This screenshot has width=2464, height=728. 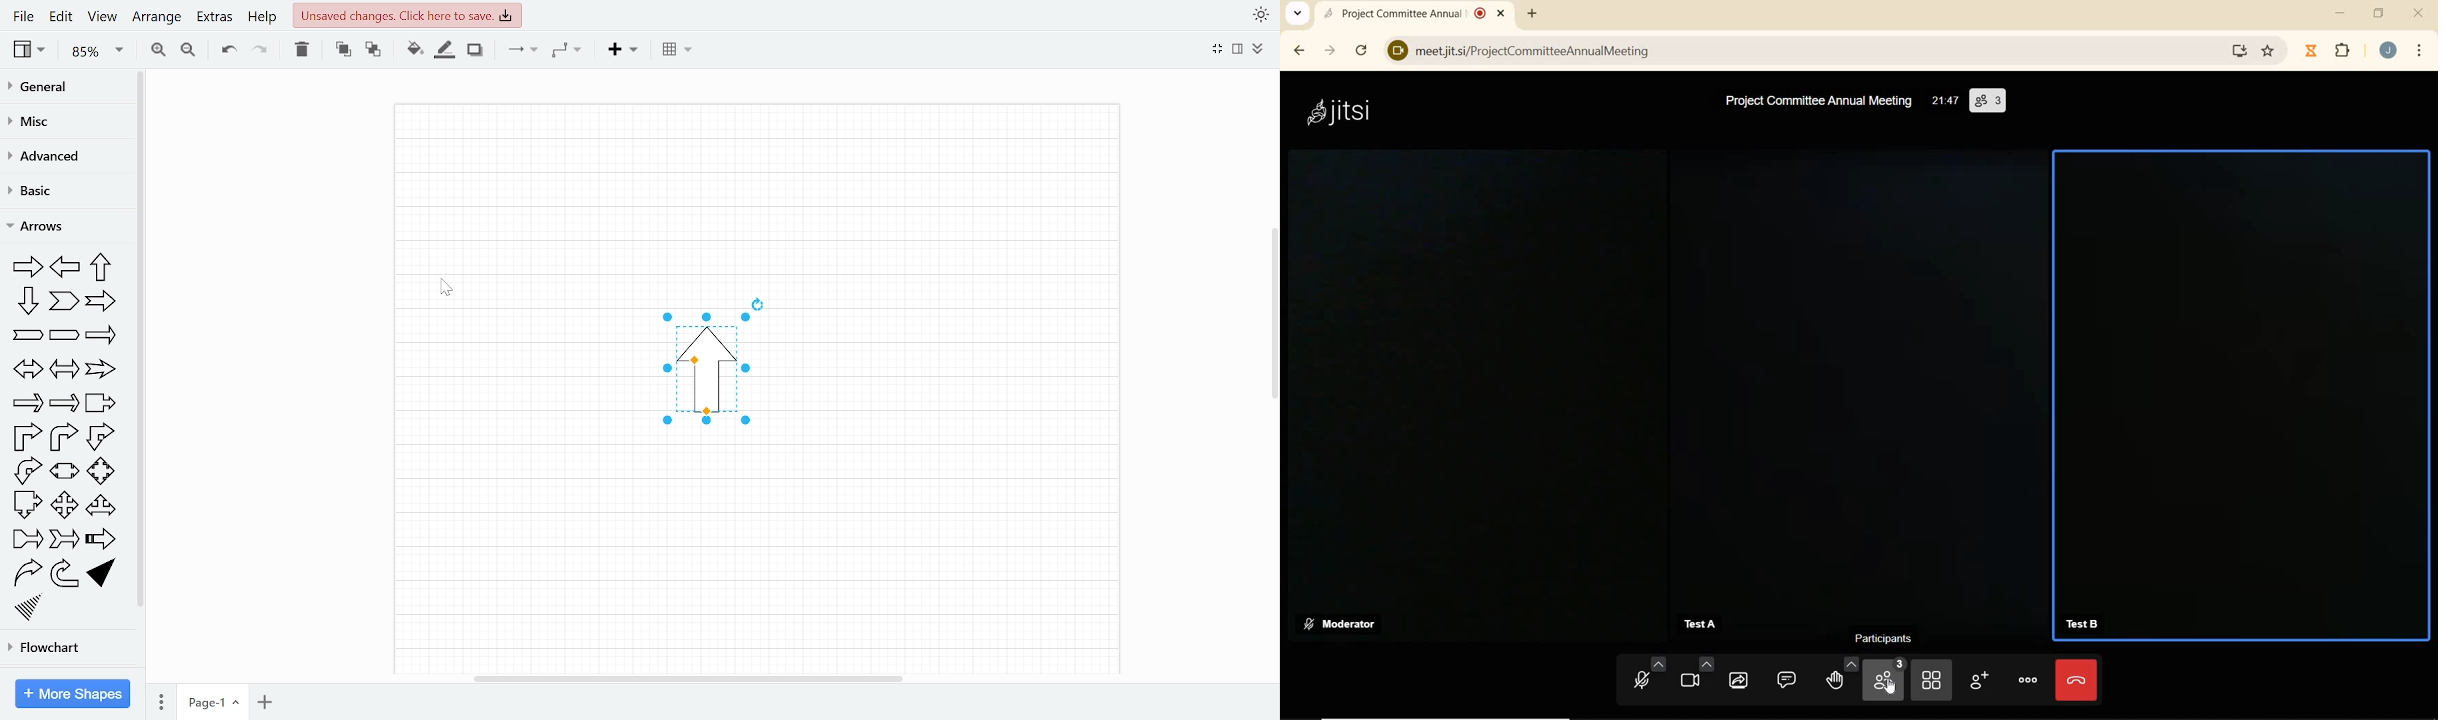 I want to click on EDit, so click(x=61, y=16).